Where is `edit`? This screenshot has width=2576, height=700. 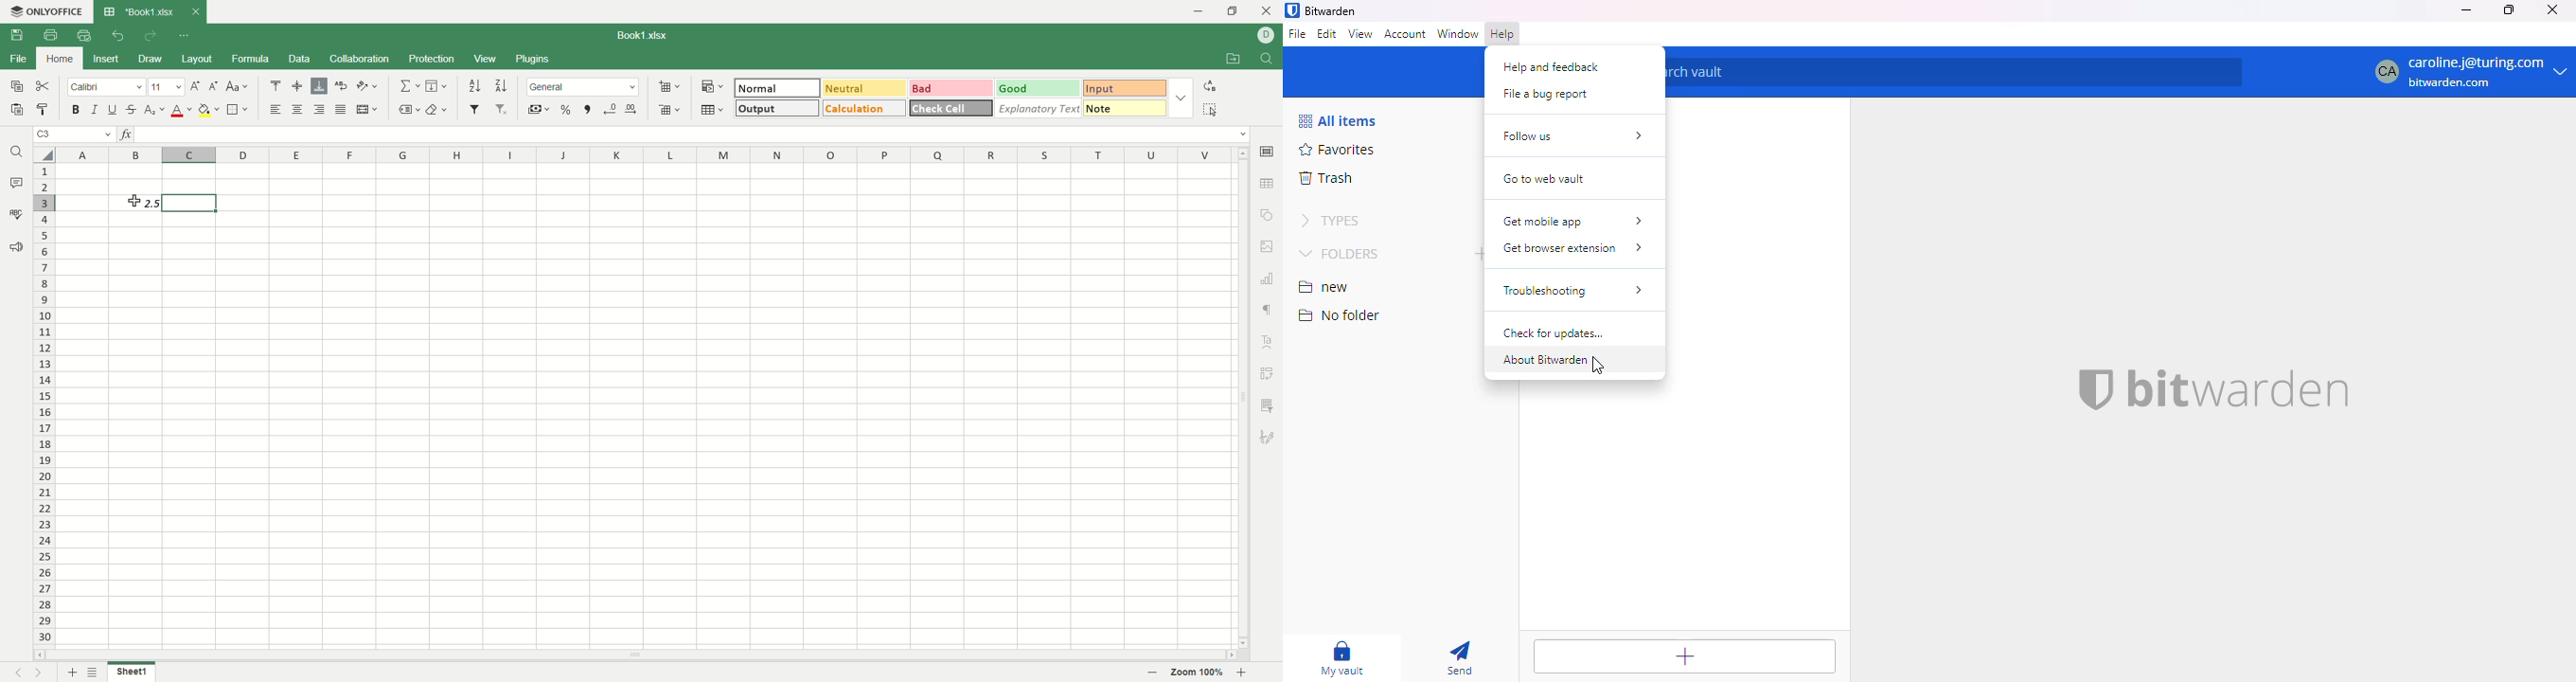
edit is located at coordinates (1327, 33).